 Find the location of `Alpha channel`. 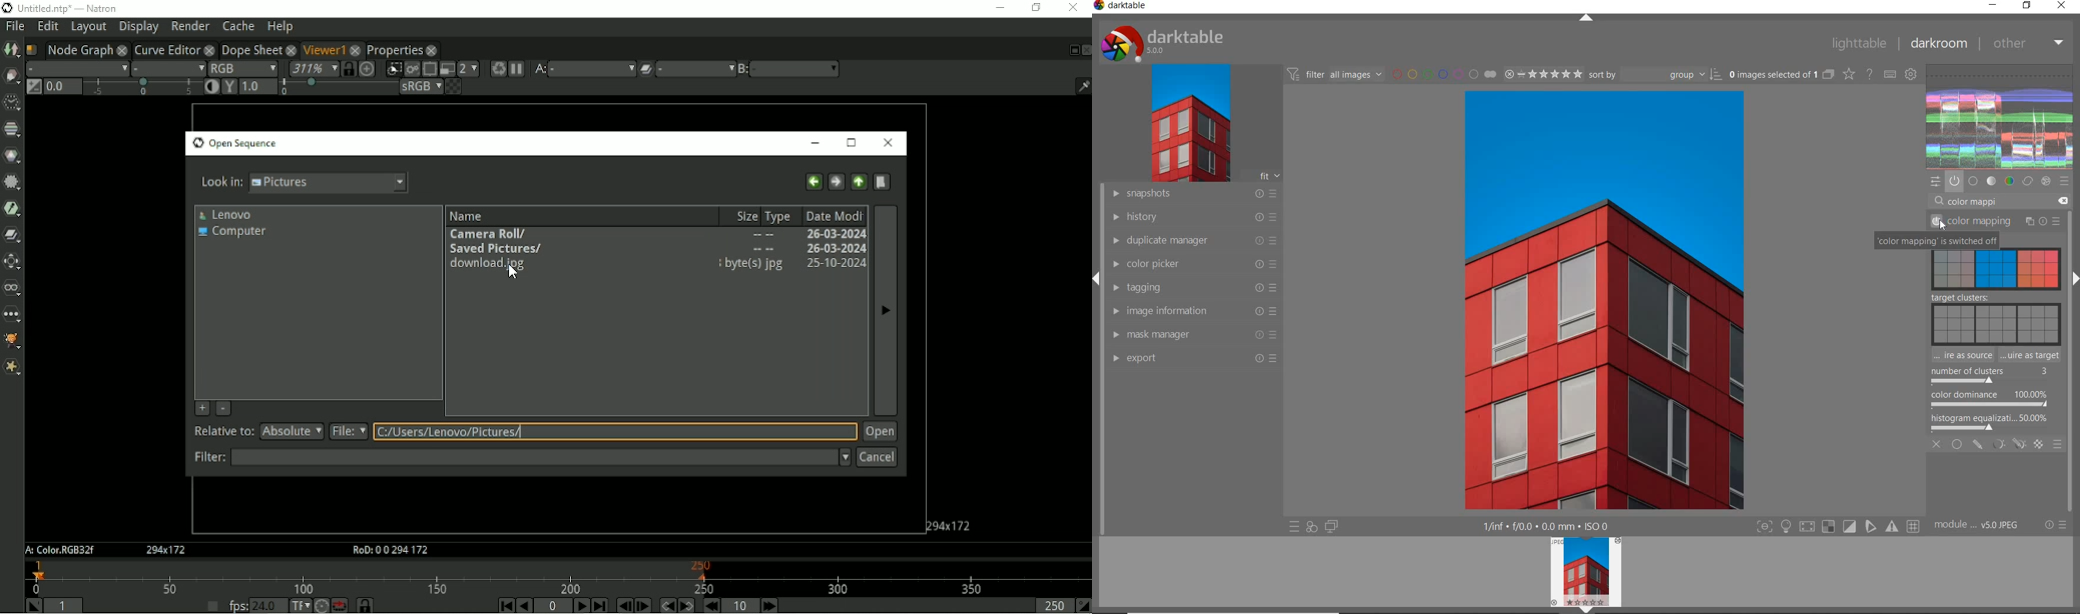

Alpha channel is located at coordinates (169, 68).